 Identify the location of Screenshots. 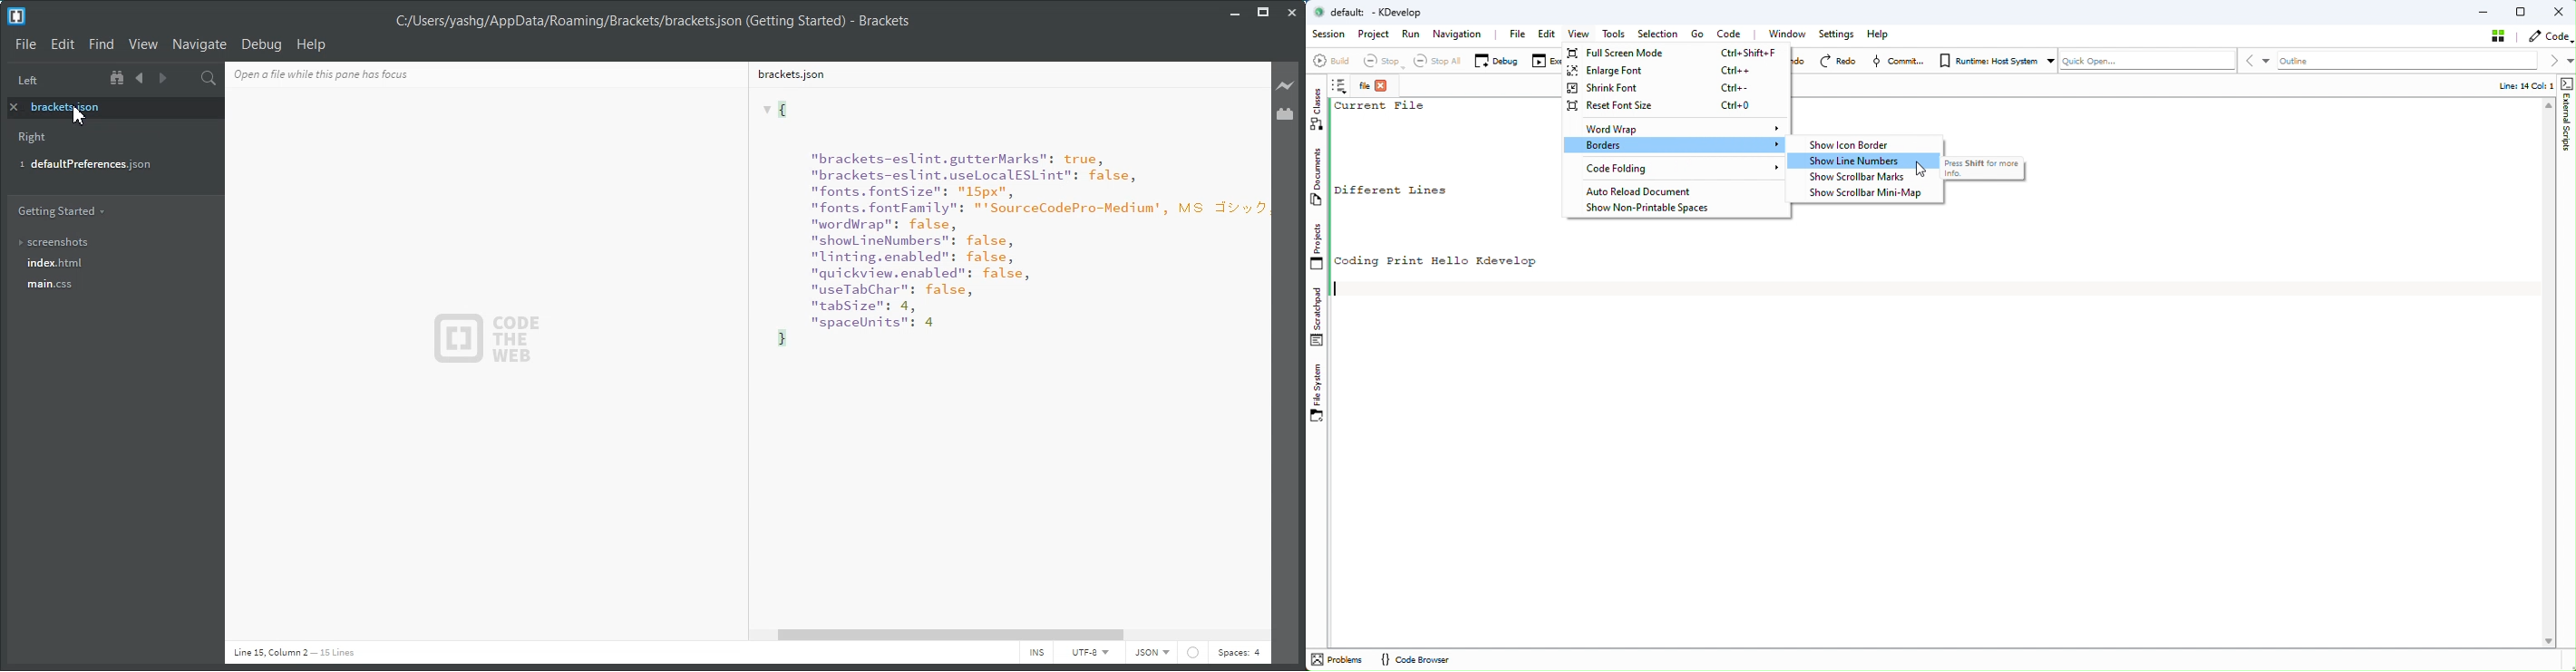
(110, 242).